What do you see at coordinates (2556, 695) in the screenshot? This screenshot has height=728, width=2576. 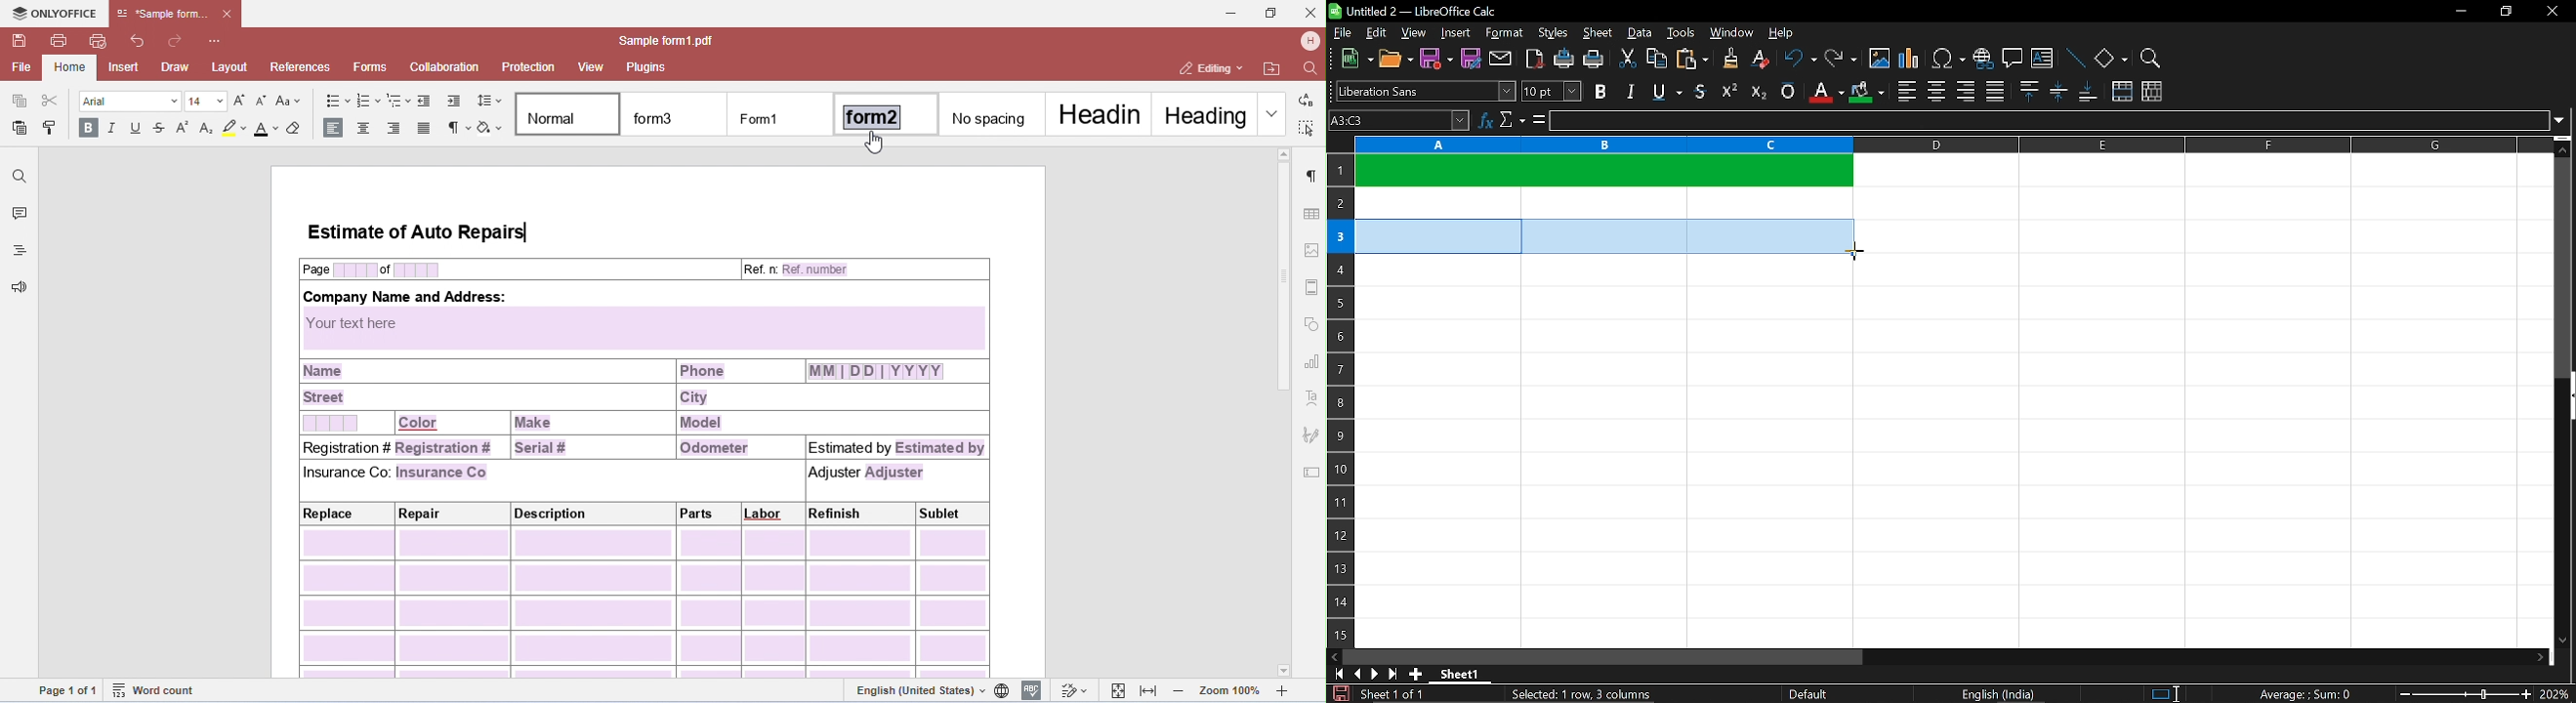 I see `current zoom` at bounding box center [2556, 695].